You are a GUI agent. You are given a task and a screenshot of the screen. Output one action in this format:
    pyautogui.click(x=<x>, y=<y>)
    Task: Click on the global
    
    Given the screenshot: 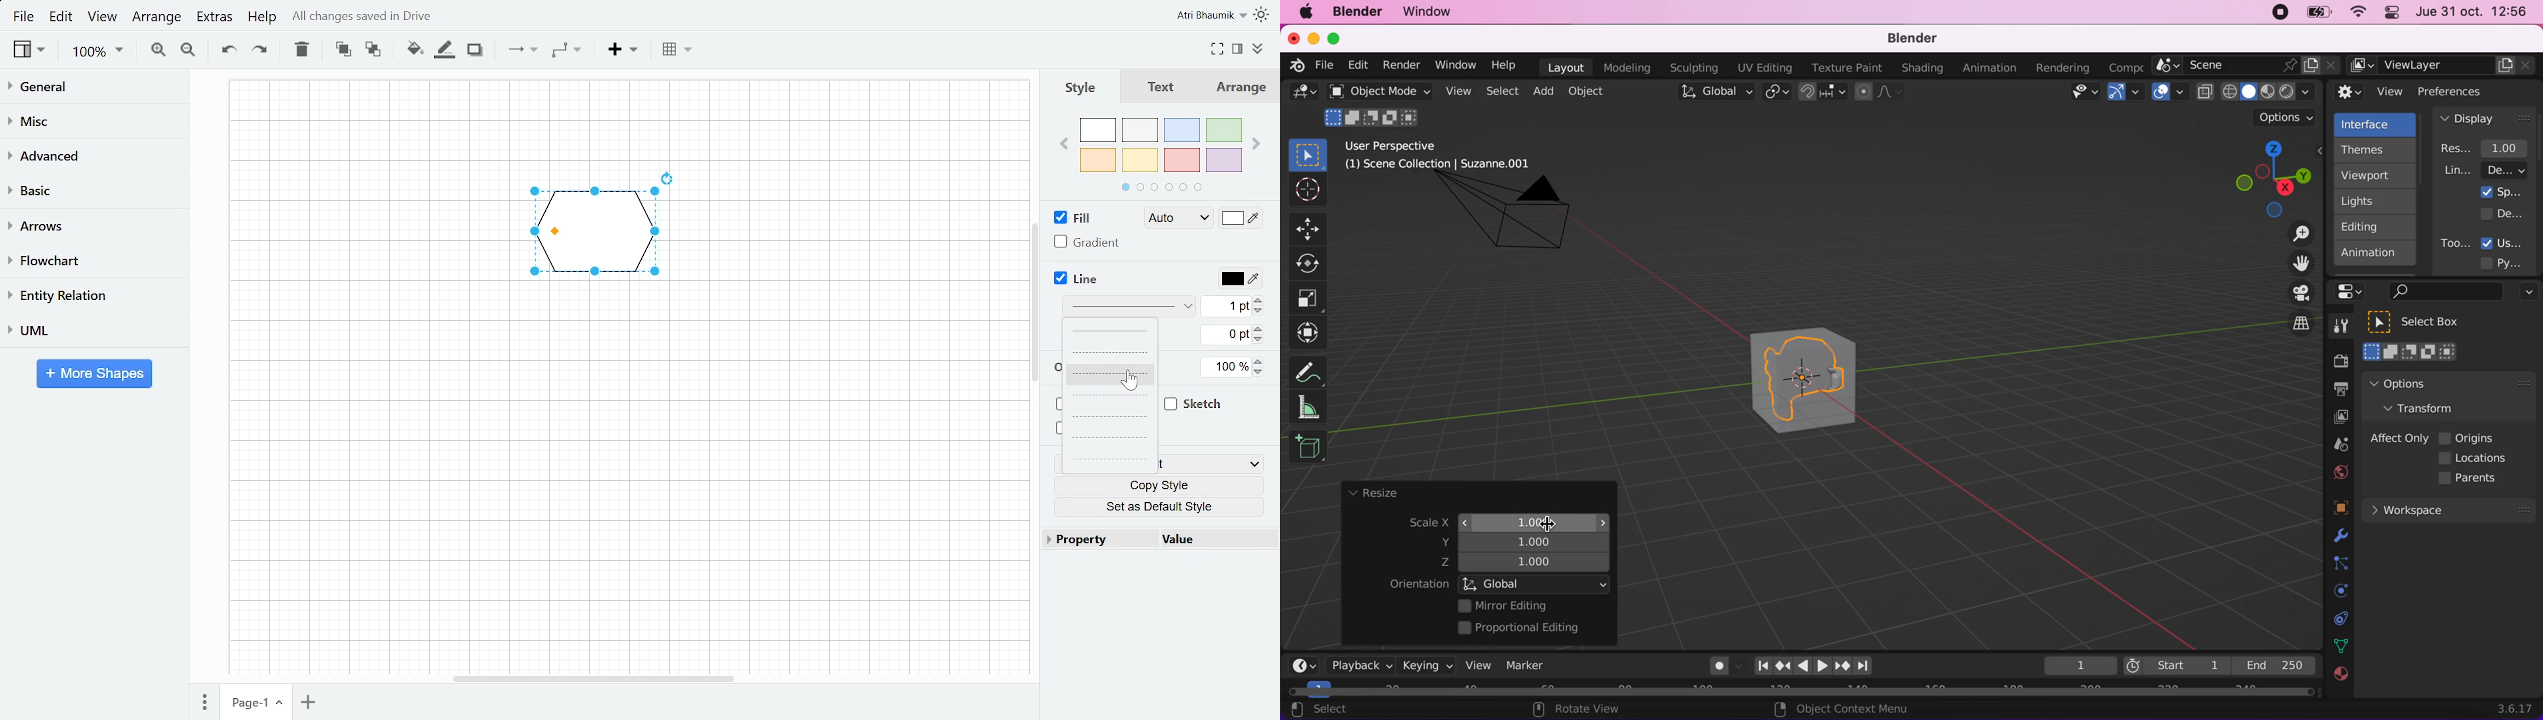 What is the action you would take?
    pyautogui.click(x=1536, y=584)
    